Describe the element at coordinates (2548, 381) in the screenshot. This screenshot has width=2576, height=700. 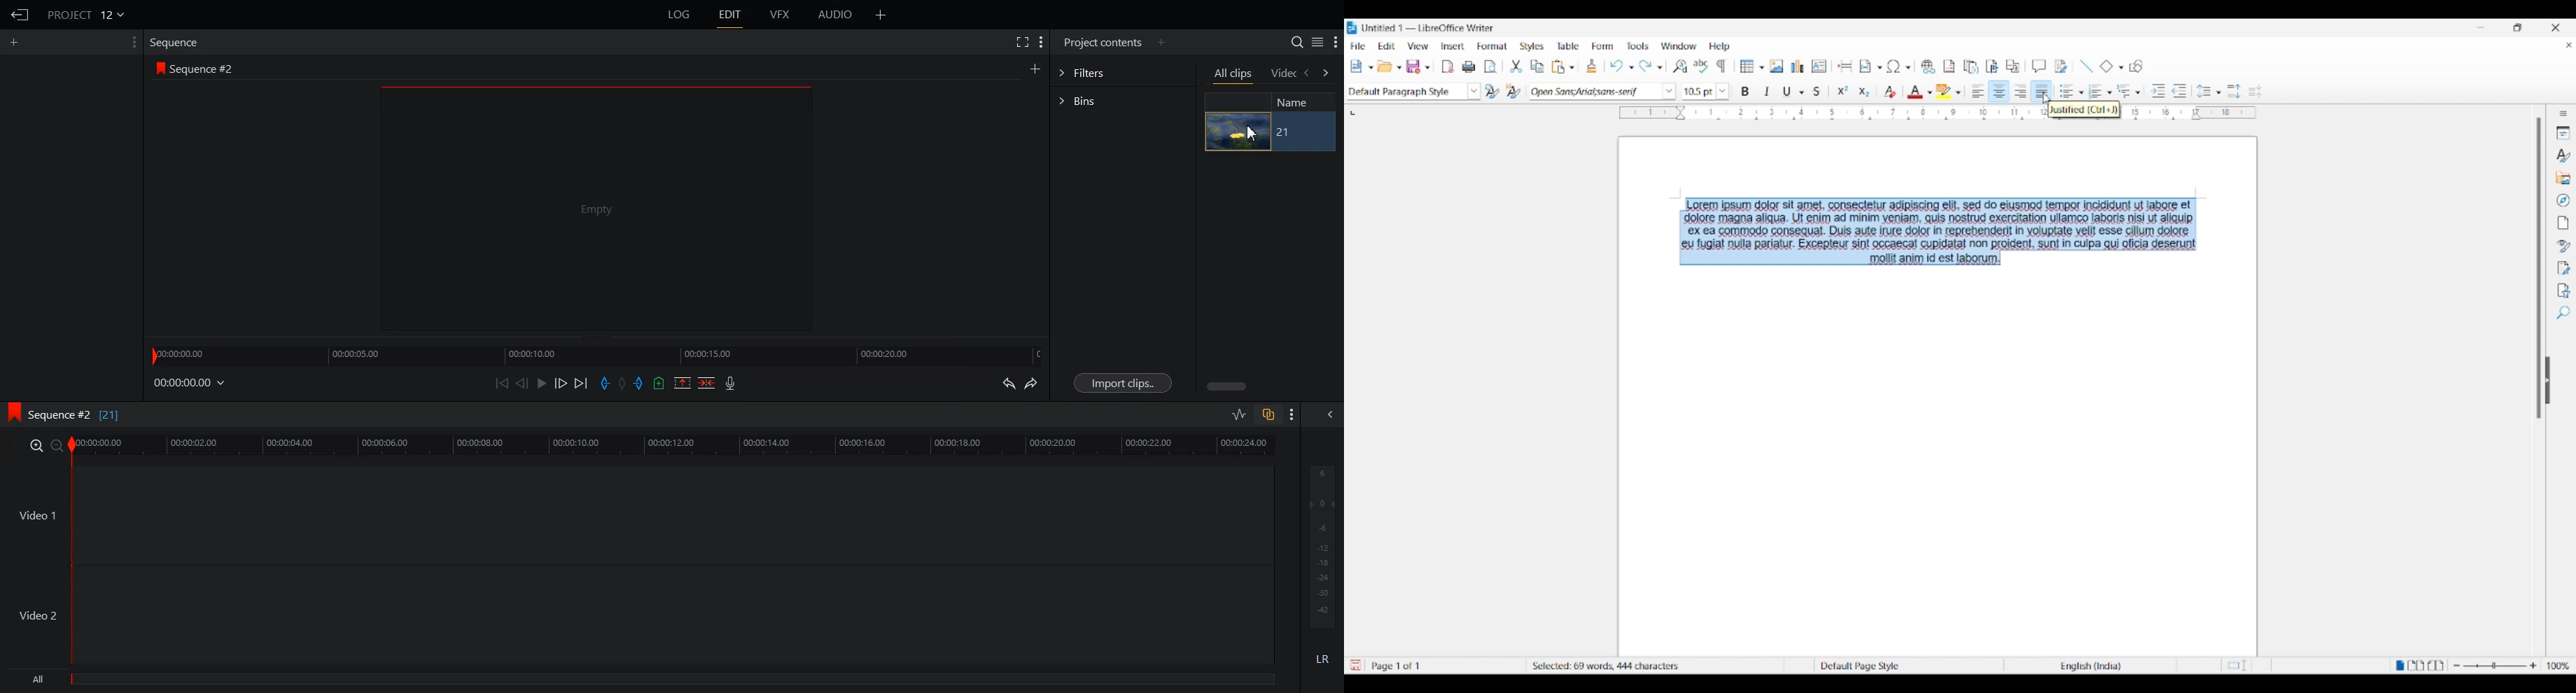
I see `Hide right sidebar` at that location.